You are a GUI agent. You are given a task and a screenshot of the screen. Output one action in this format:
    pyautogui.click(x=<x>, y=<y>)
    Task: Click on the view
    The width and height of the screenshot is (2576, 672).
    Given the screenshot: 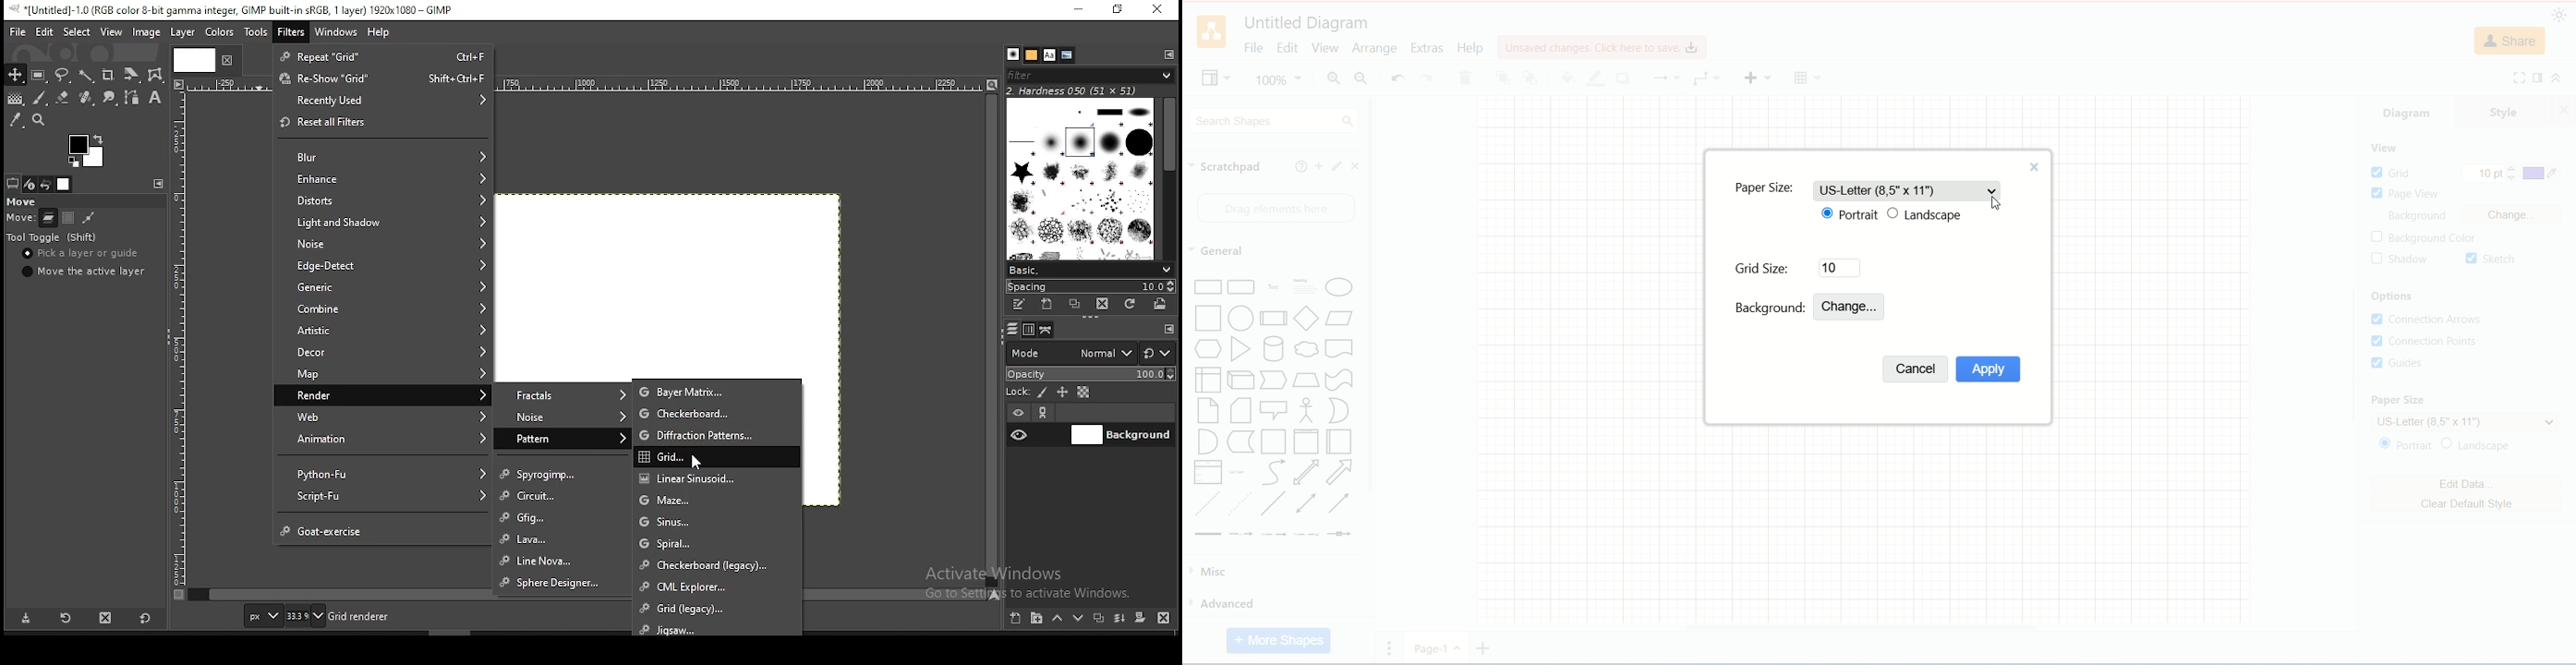 What is the action you would take?
    pyautogui.click(x=111, y=30)
    